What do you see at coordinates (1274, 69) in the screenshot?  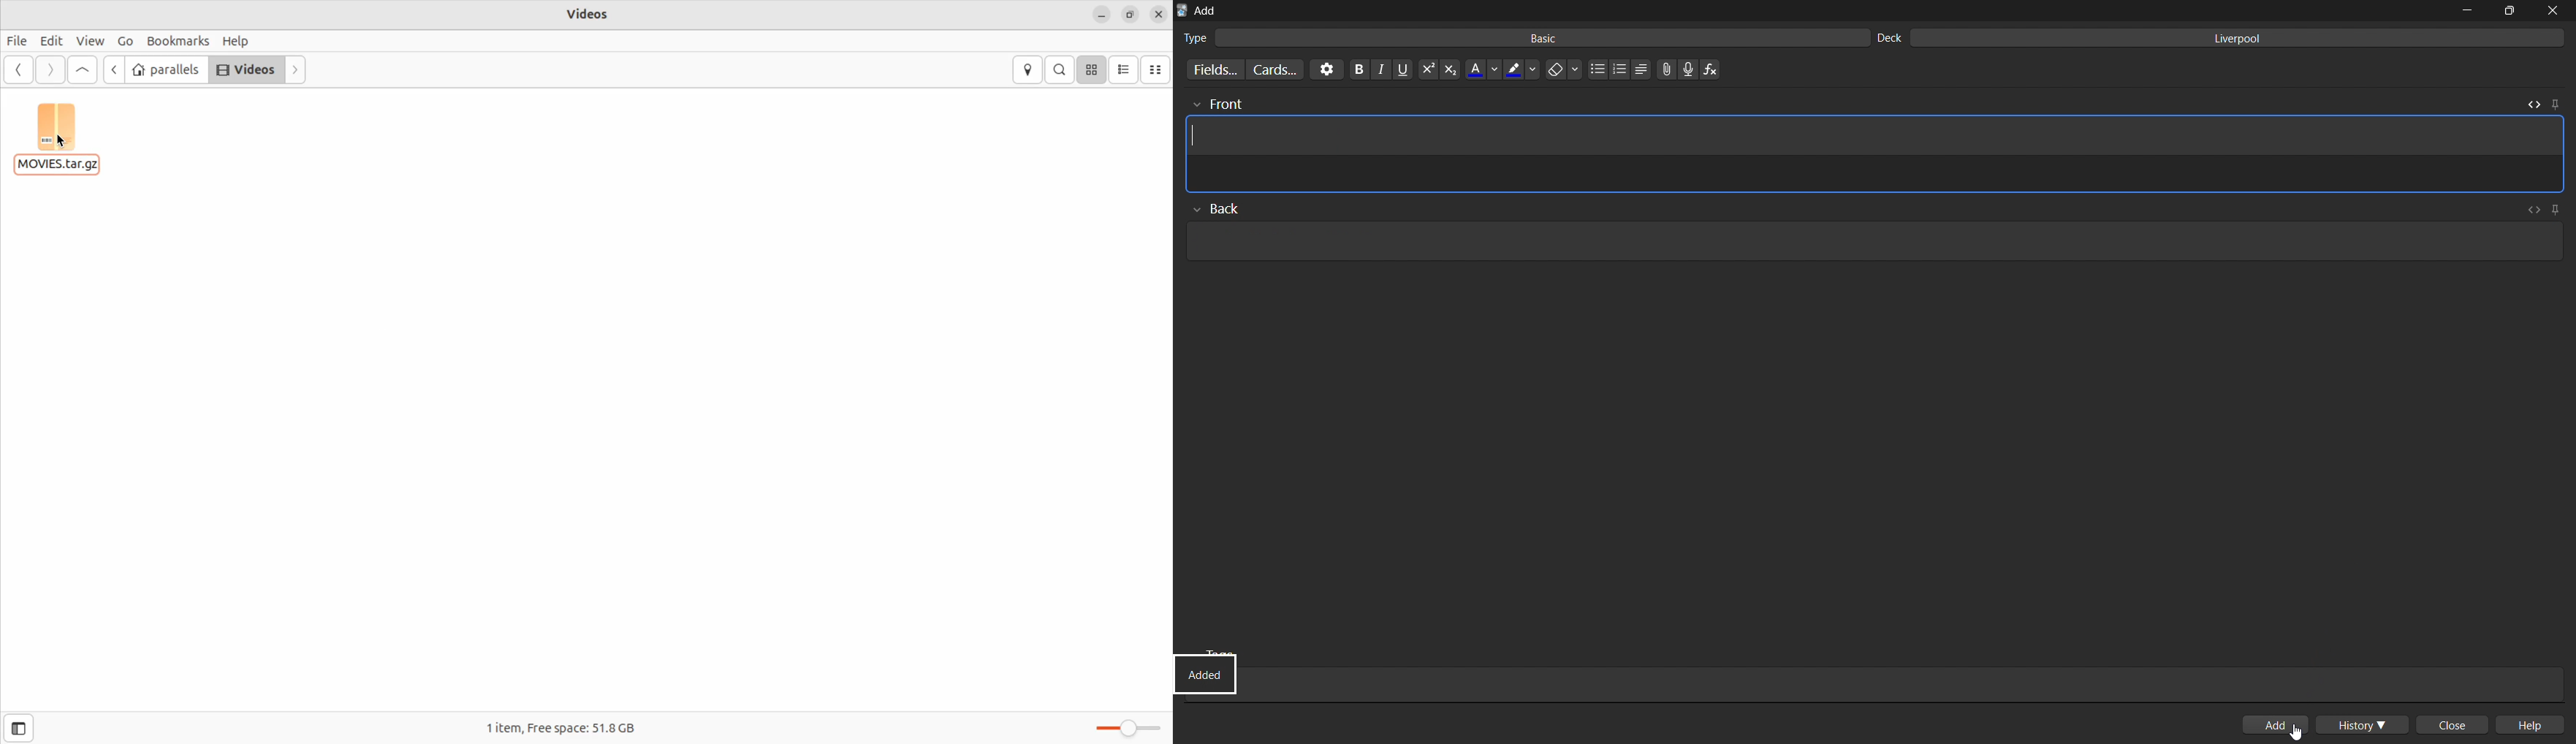 I see `customize card templates` at bounding box center [1274, 69].